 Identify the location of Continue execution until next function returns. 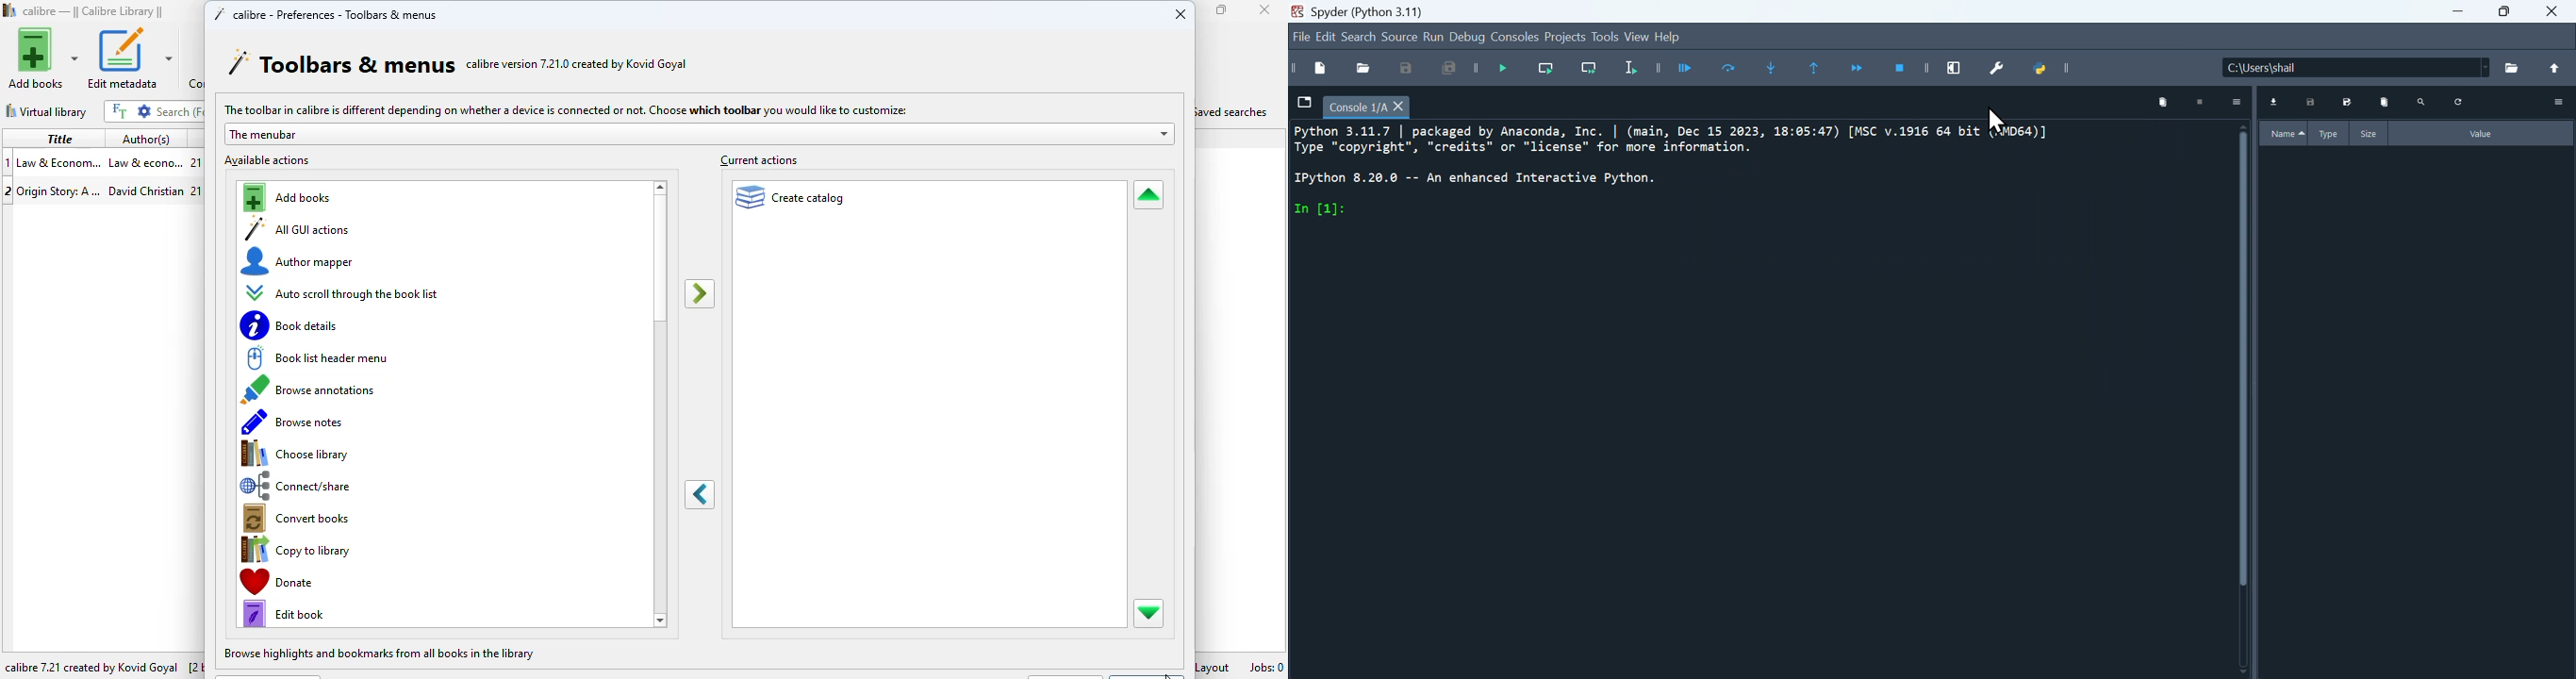
(1864, 70).